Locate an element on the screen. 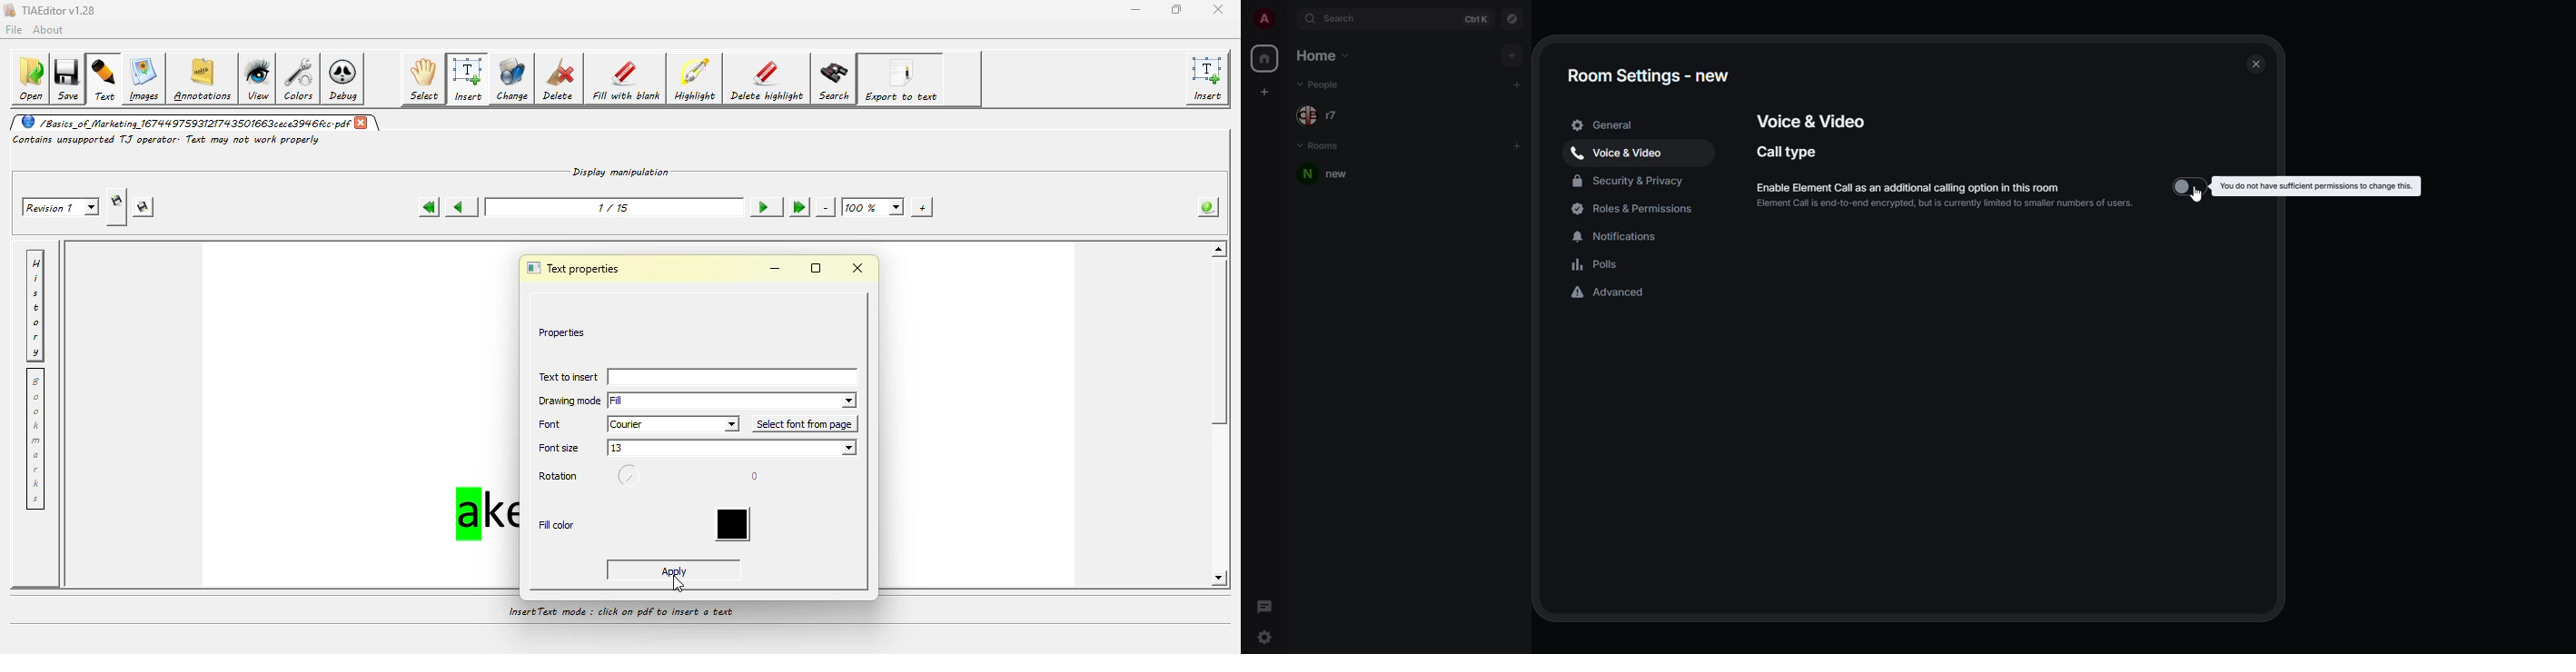 This screenshot has height=672, width=2576. profile is located at coordinates (1264, 18).